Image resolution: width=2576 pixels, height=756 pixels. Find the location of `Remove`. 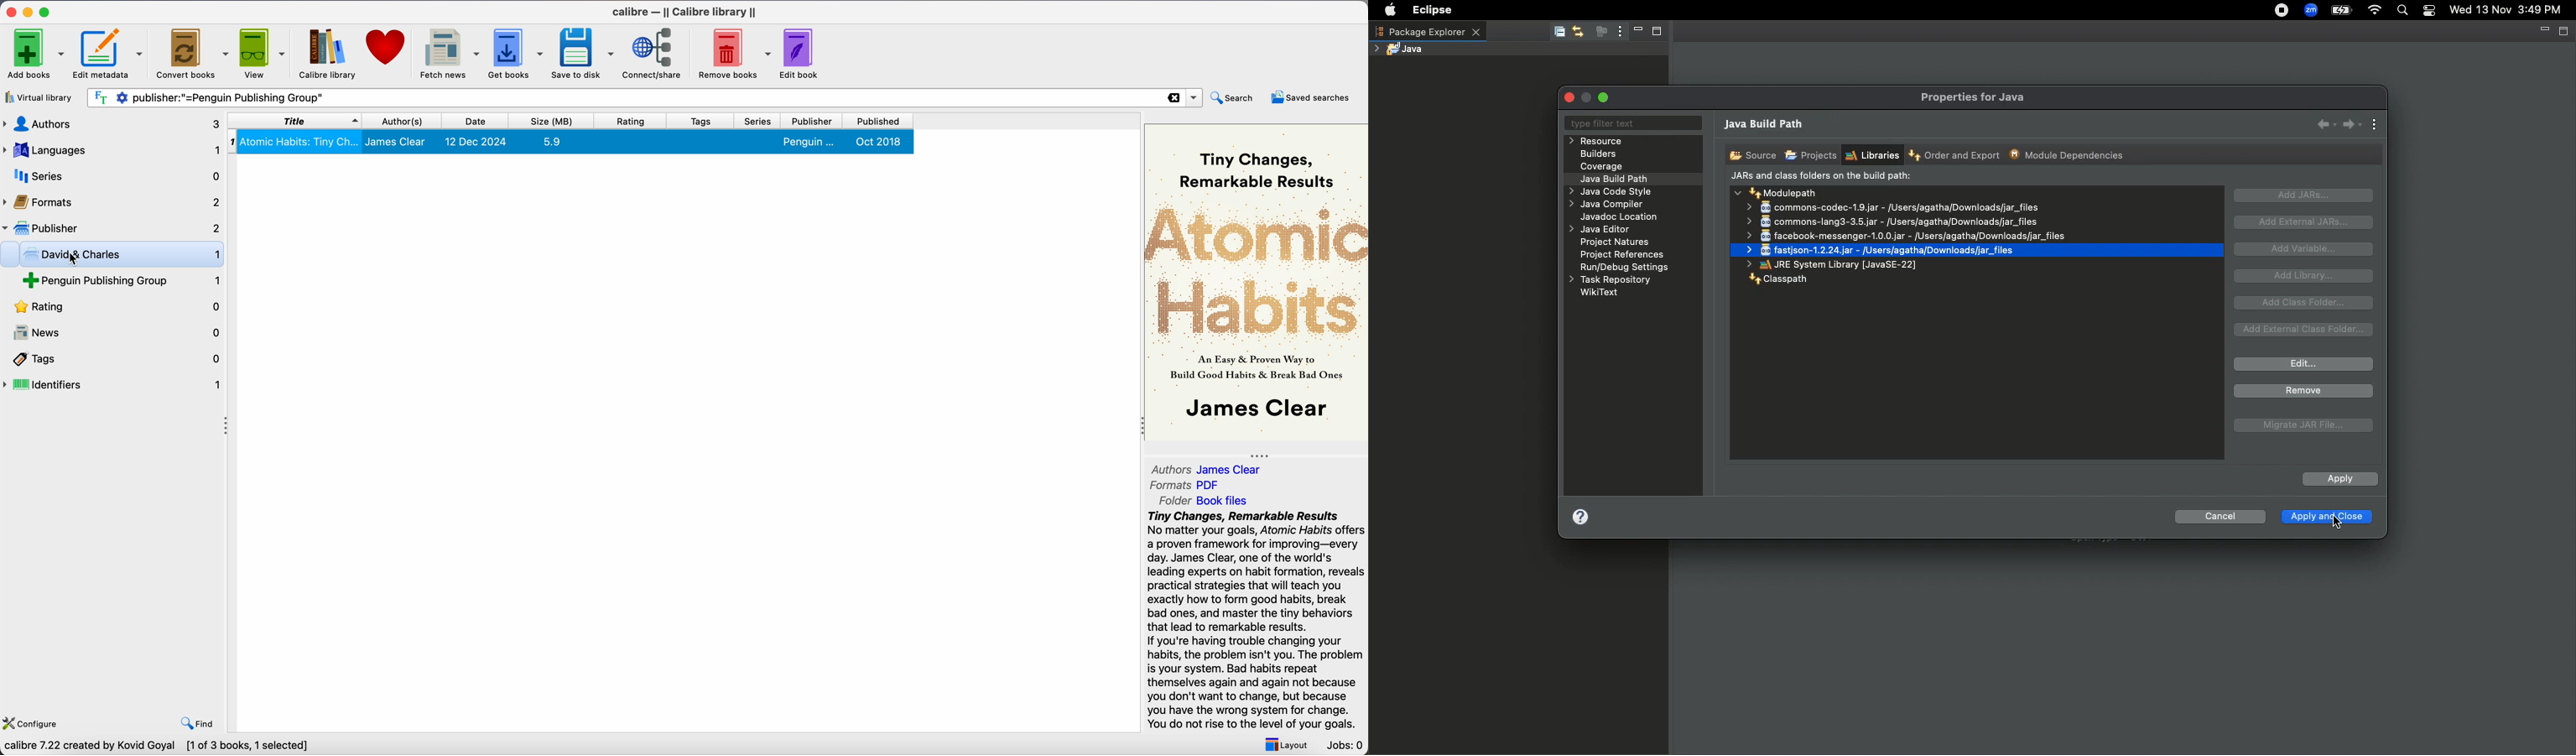

Remove is located at coordinates (2303, 391).